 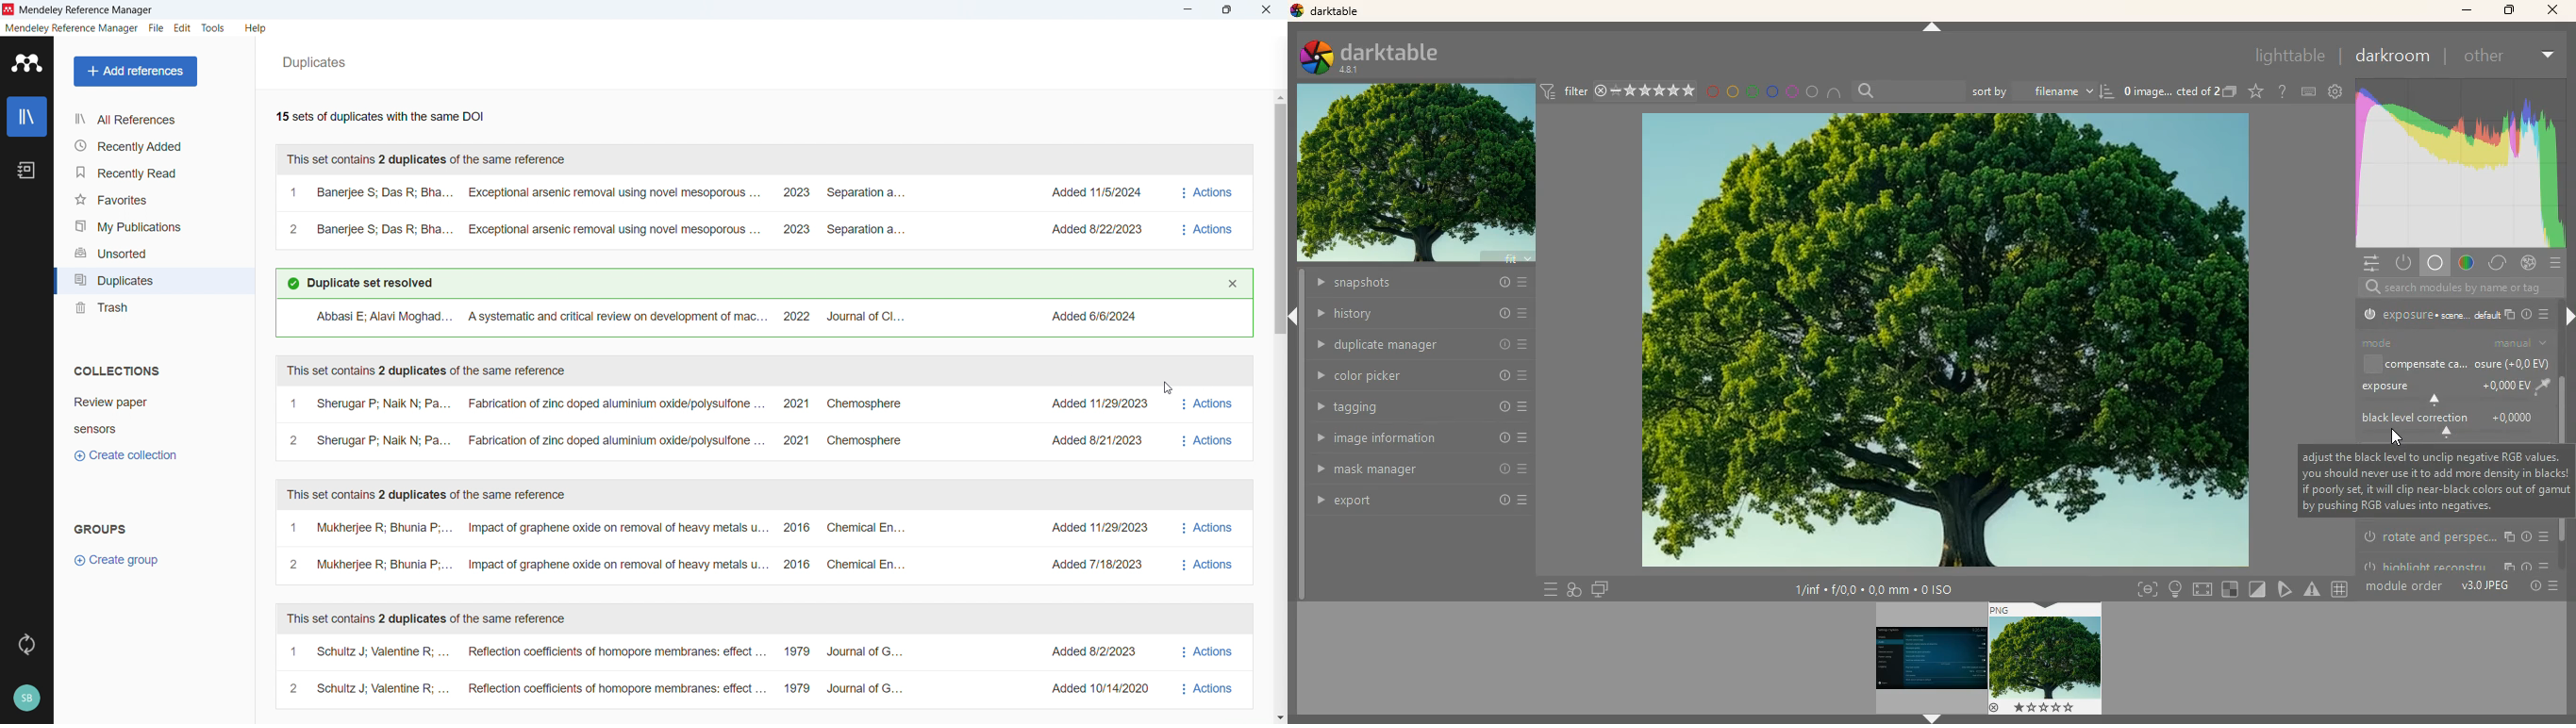 I want to click on Vertical scroll bar , so click(x=1282, y=221).